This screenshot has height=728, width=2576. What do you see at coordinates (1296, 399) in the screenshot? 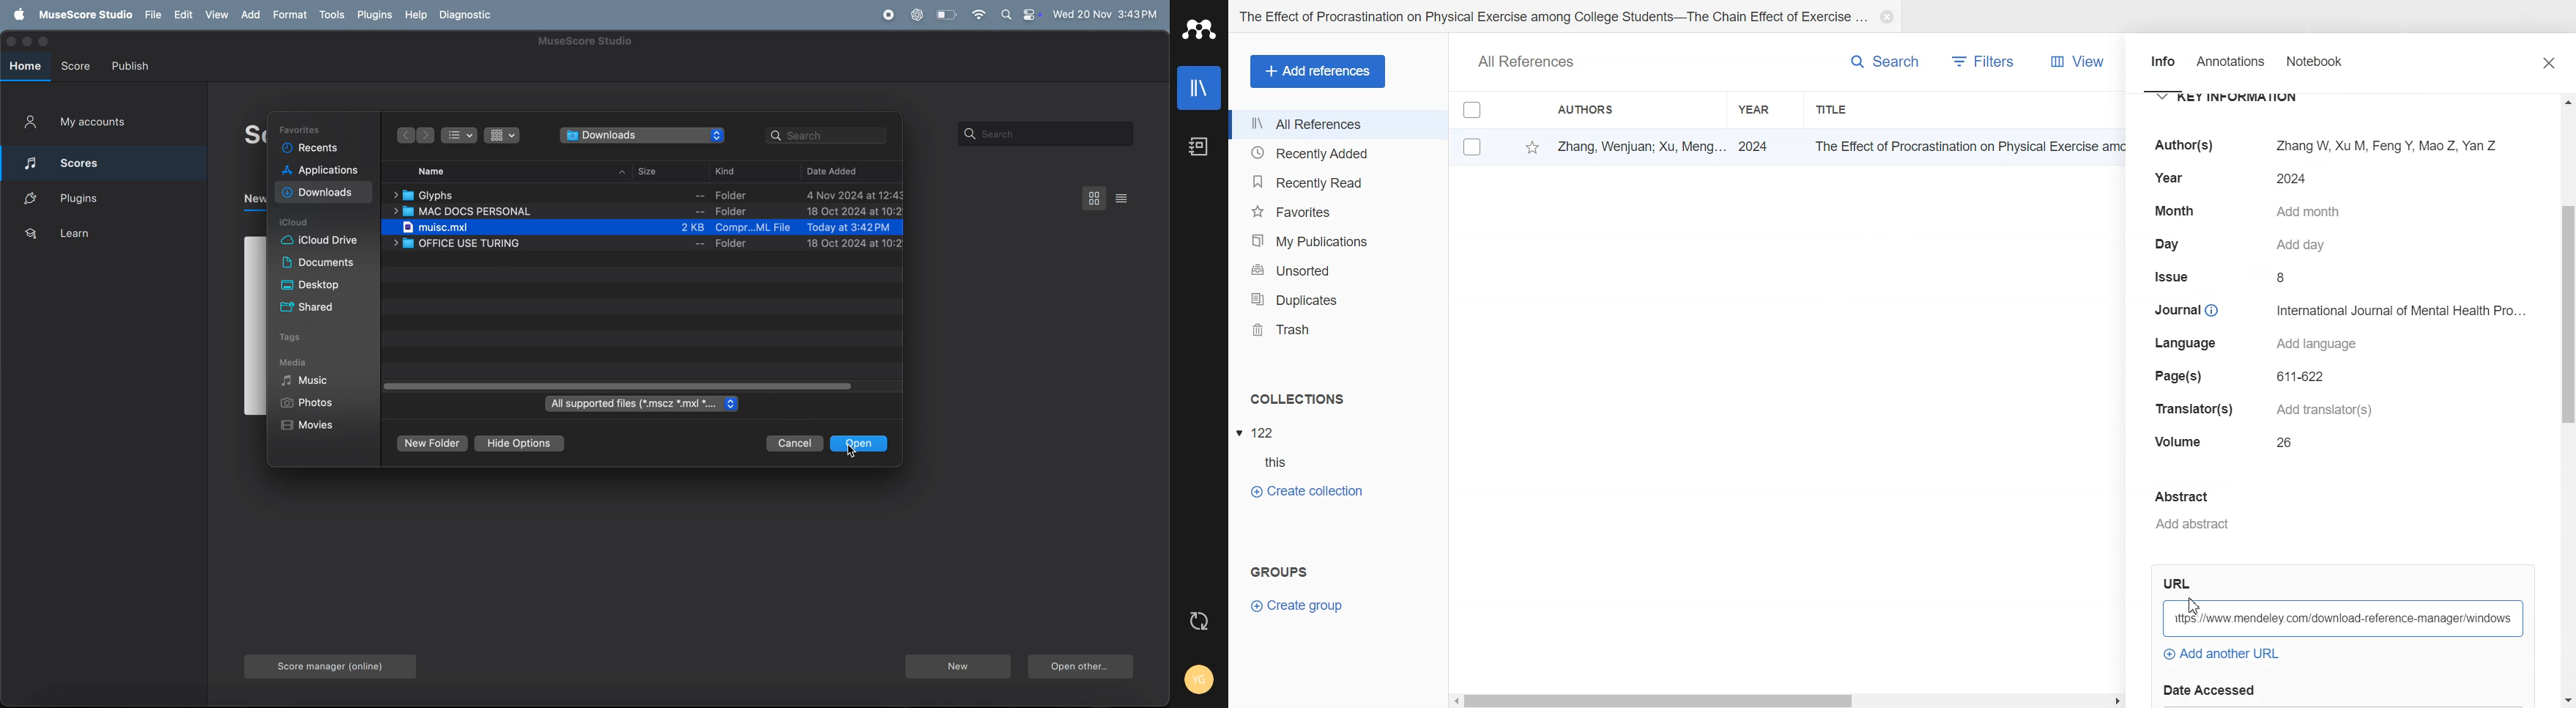
I see `Text` at bounding box center [1296, 399].